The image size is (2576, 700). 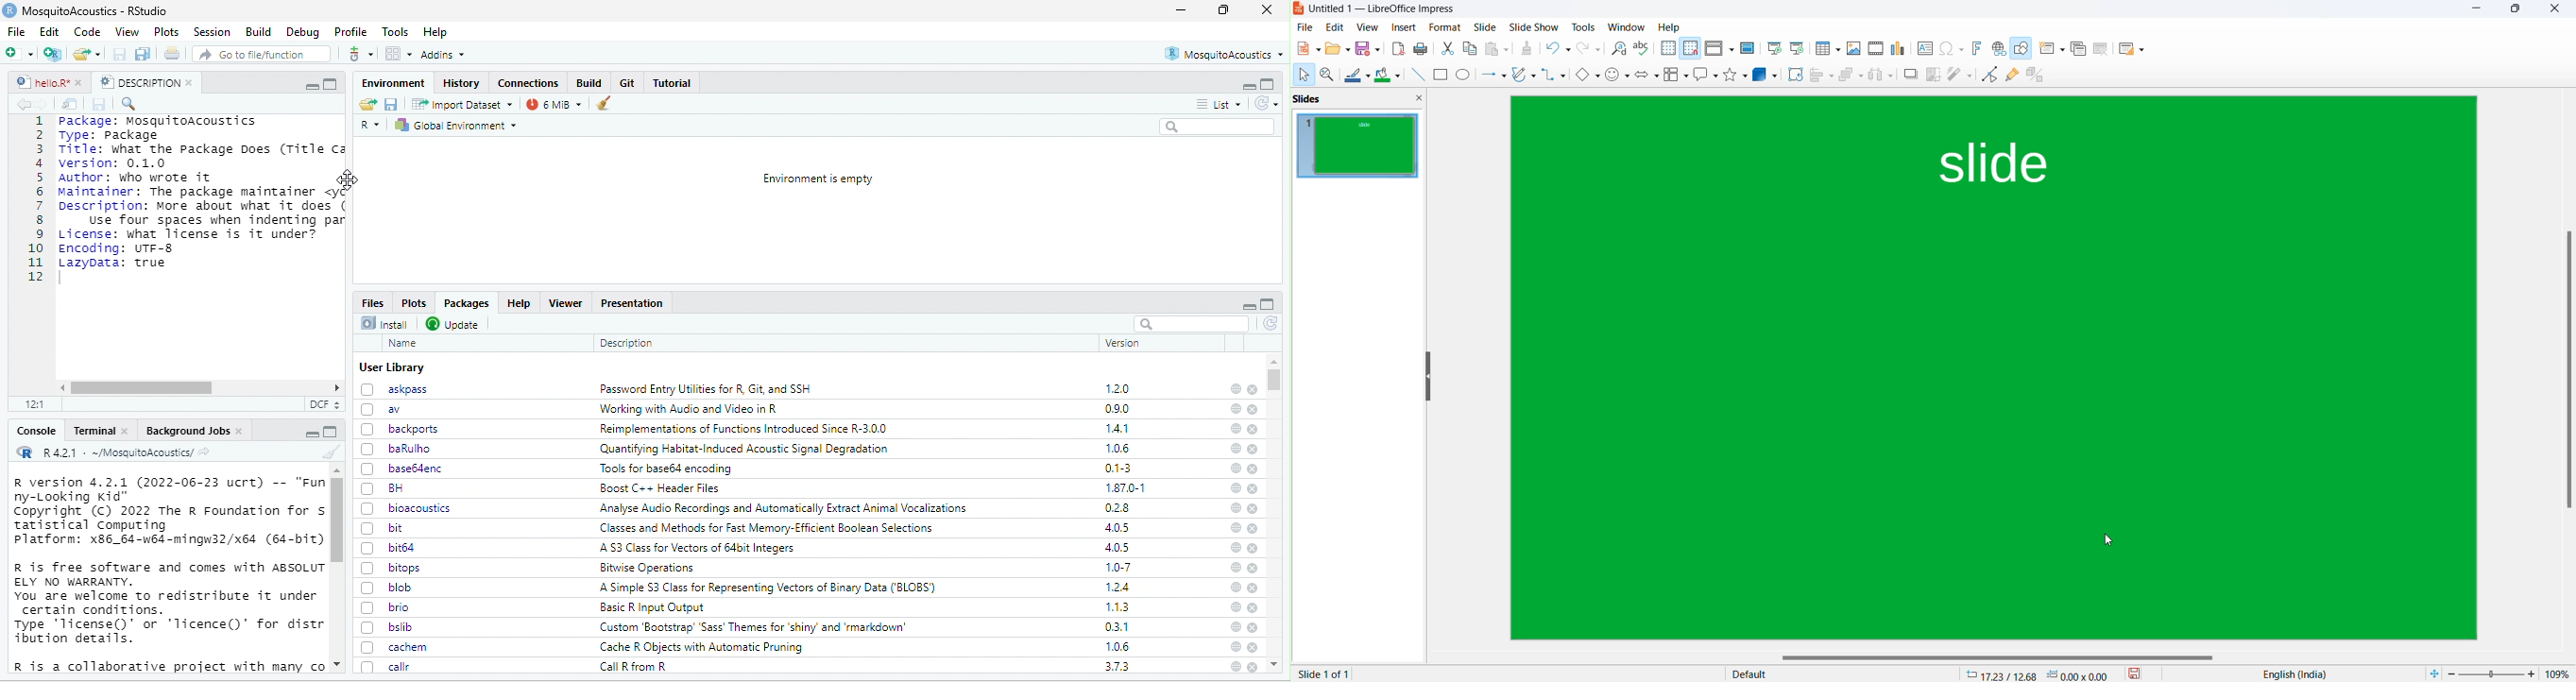 I want to click on cachem, so click(x=393, y=647).